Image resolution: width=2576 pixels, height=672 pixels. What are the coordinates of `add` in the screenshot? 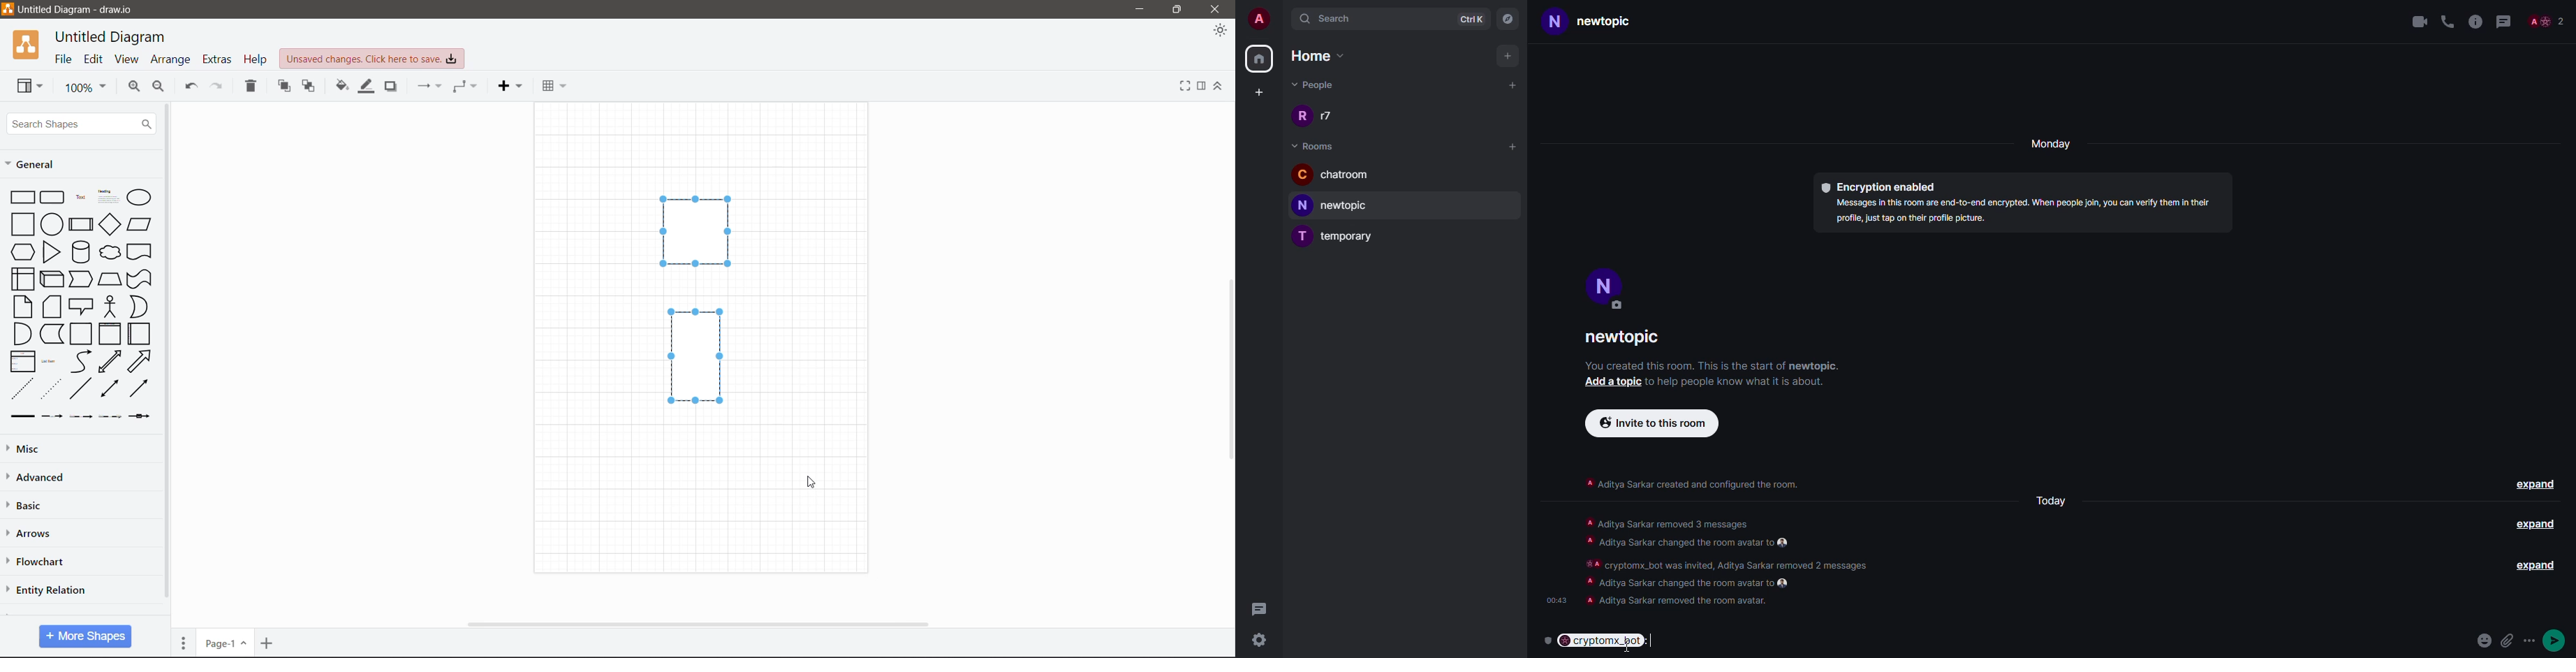 It's located at (1509, 56).